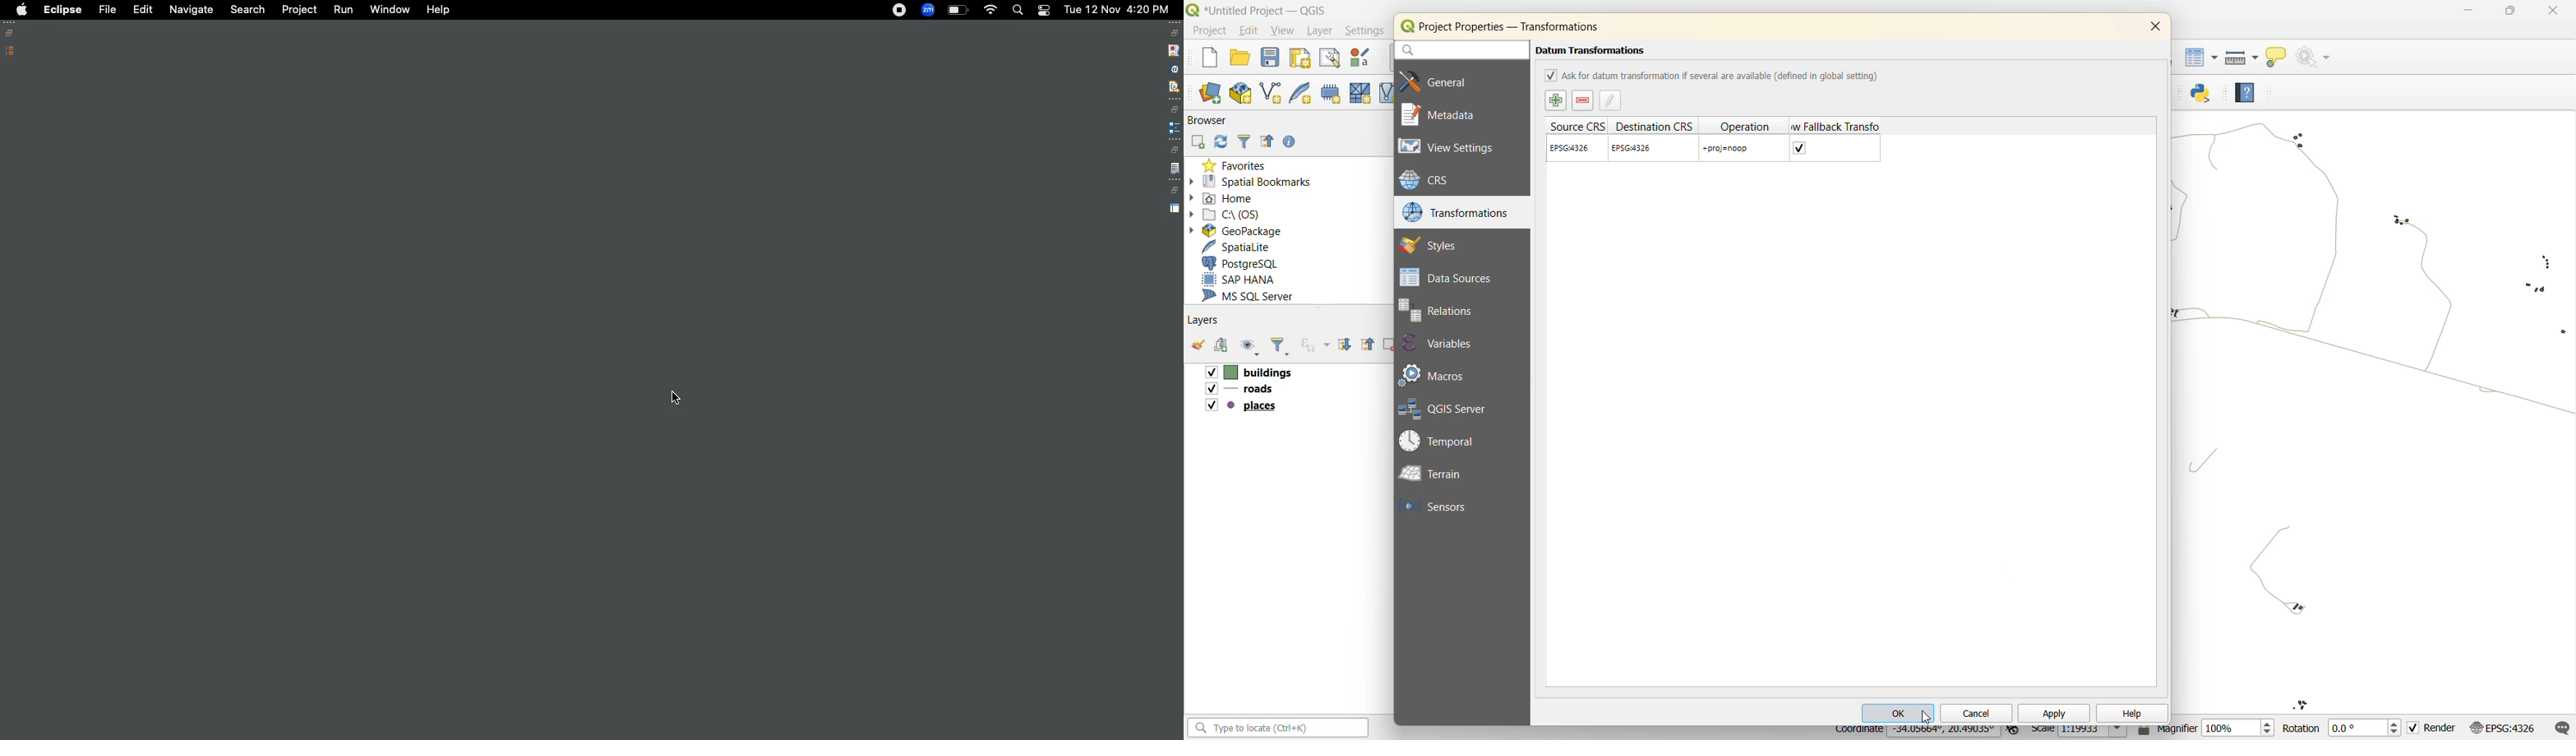  I want to click on styles, so click(1439, 244).